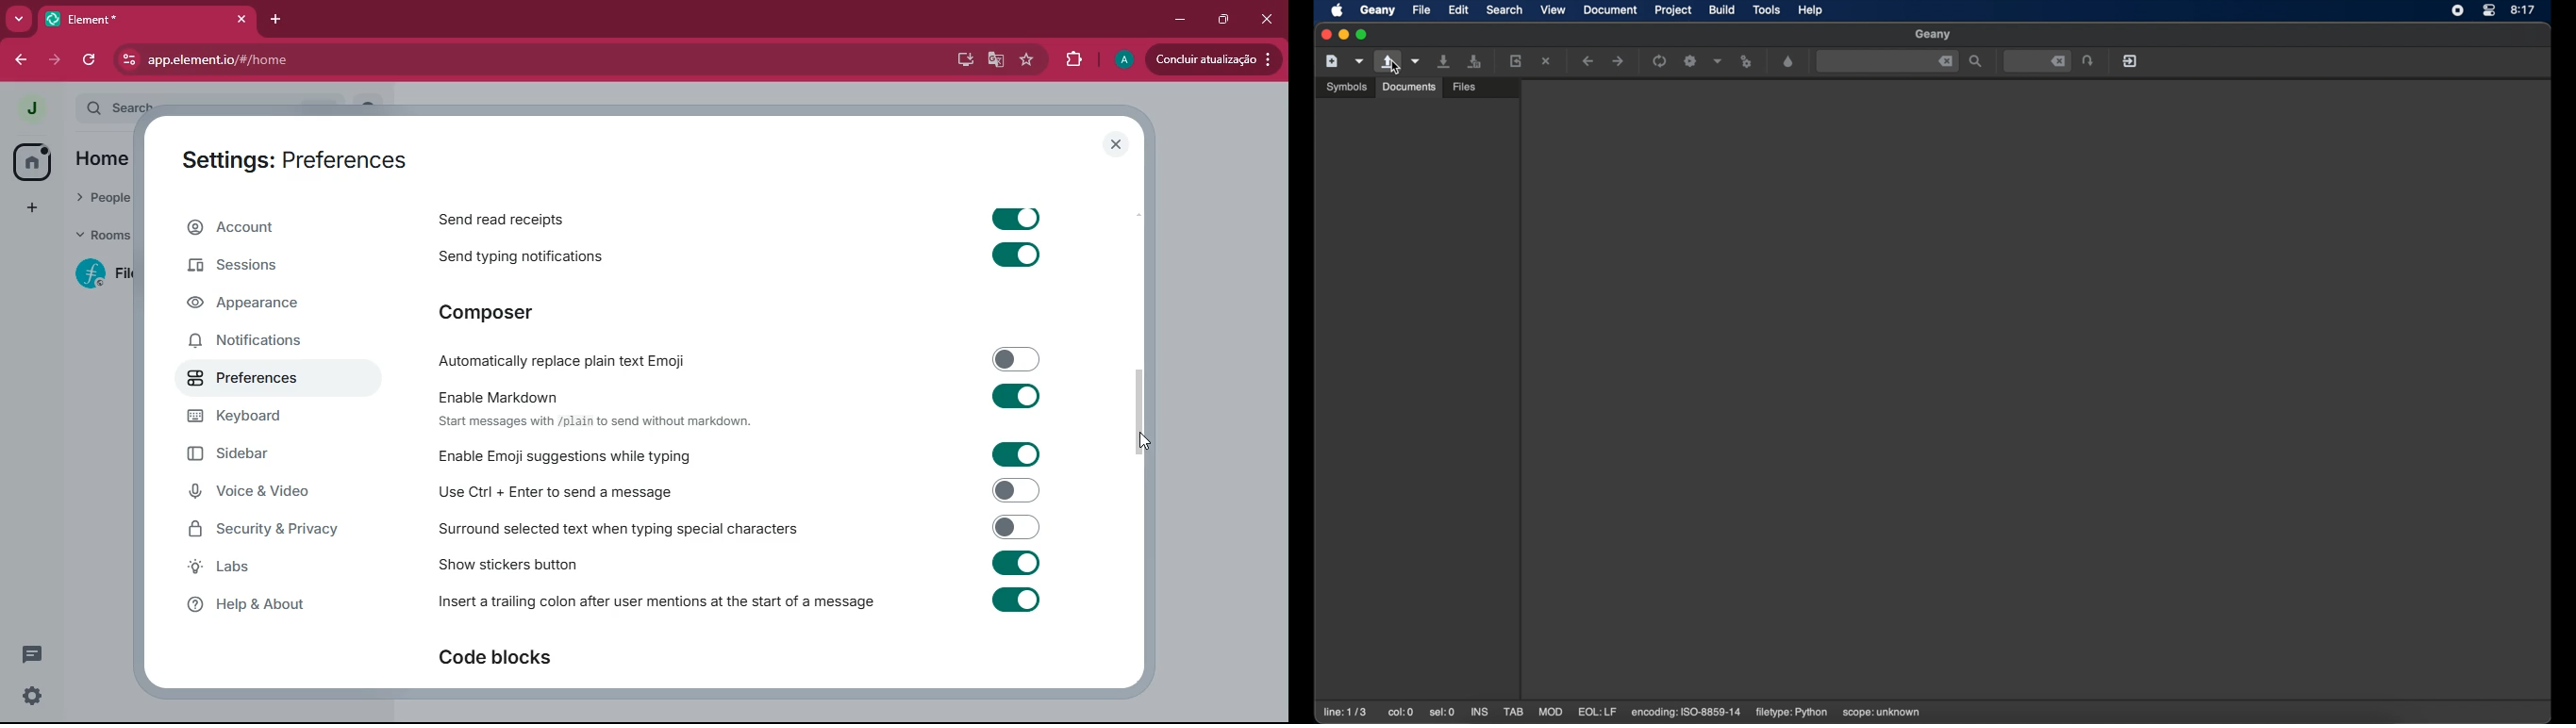 The height and width of the screenshot is (728, 2576). I want to click on quit geany, so click(2130, 60).